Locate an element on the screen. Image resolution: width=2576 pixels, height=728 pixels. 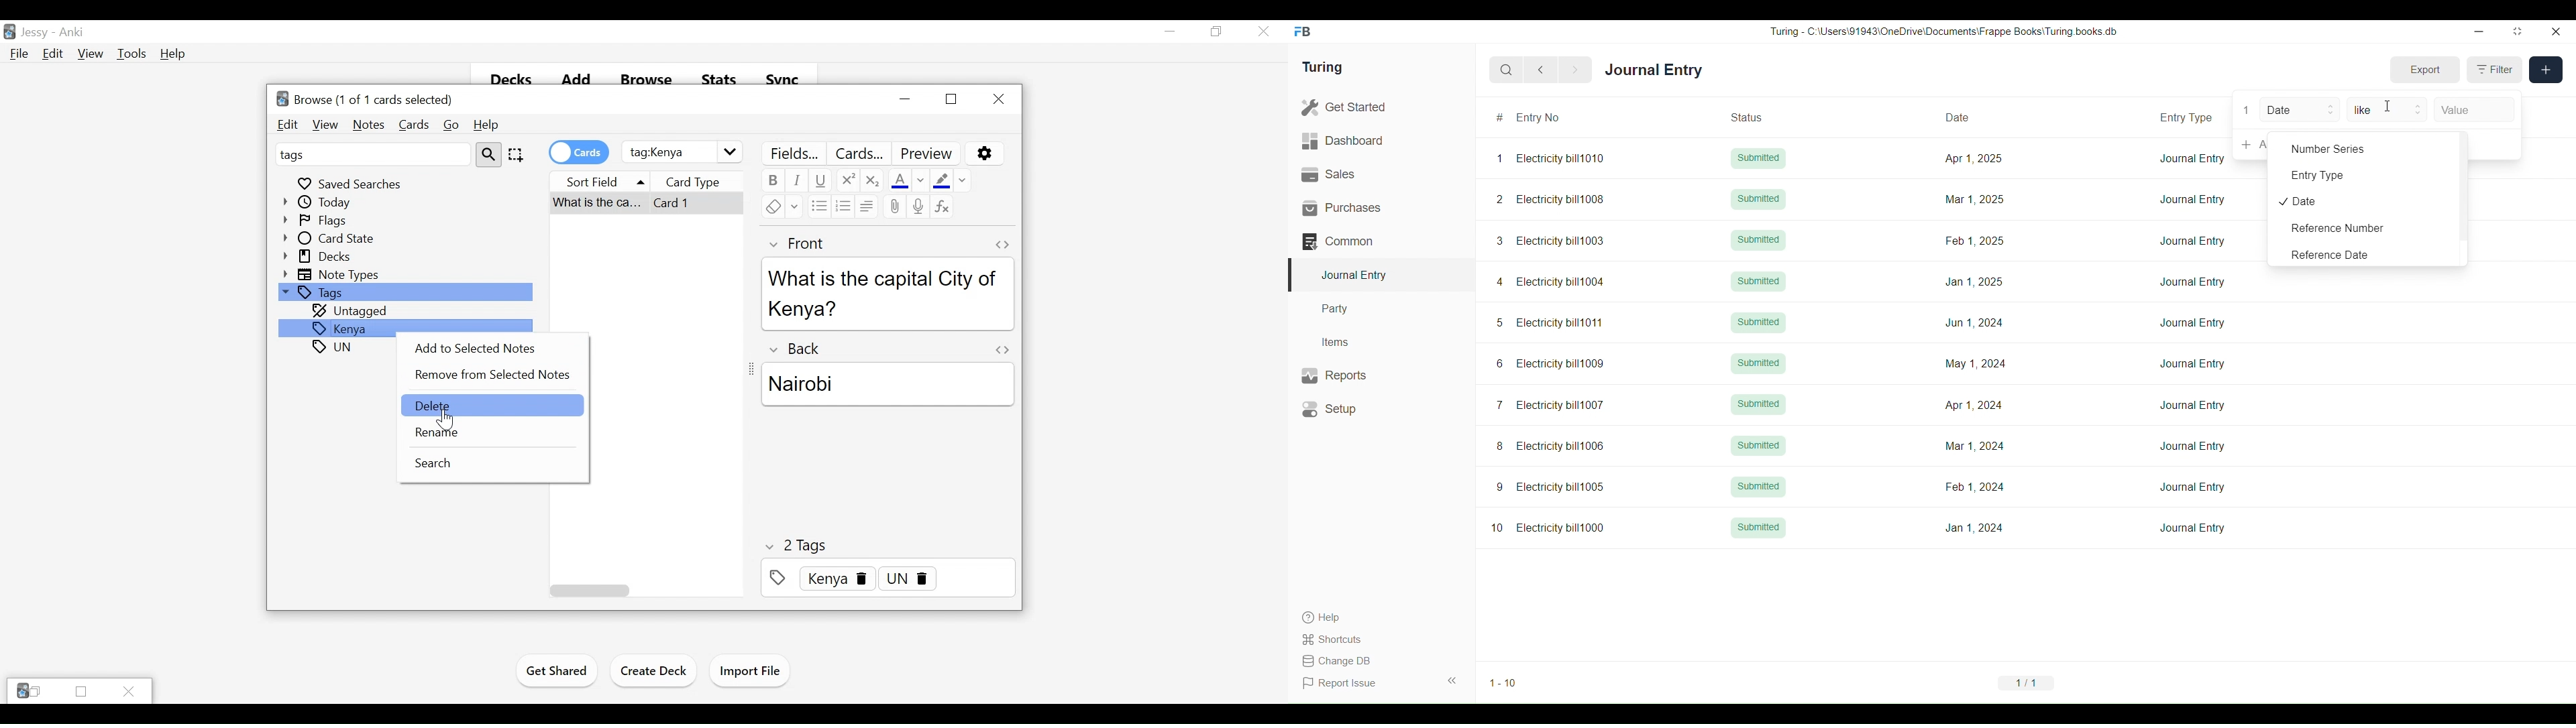
Setup is located at coordinates (1382, 409).